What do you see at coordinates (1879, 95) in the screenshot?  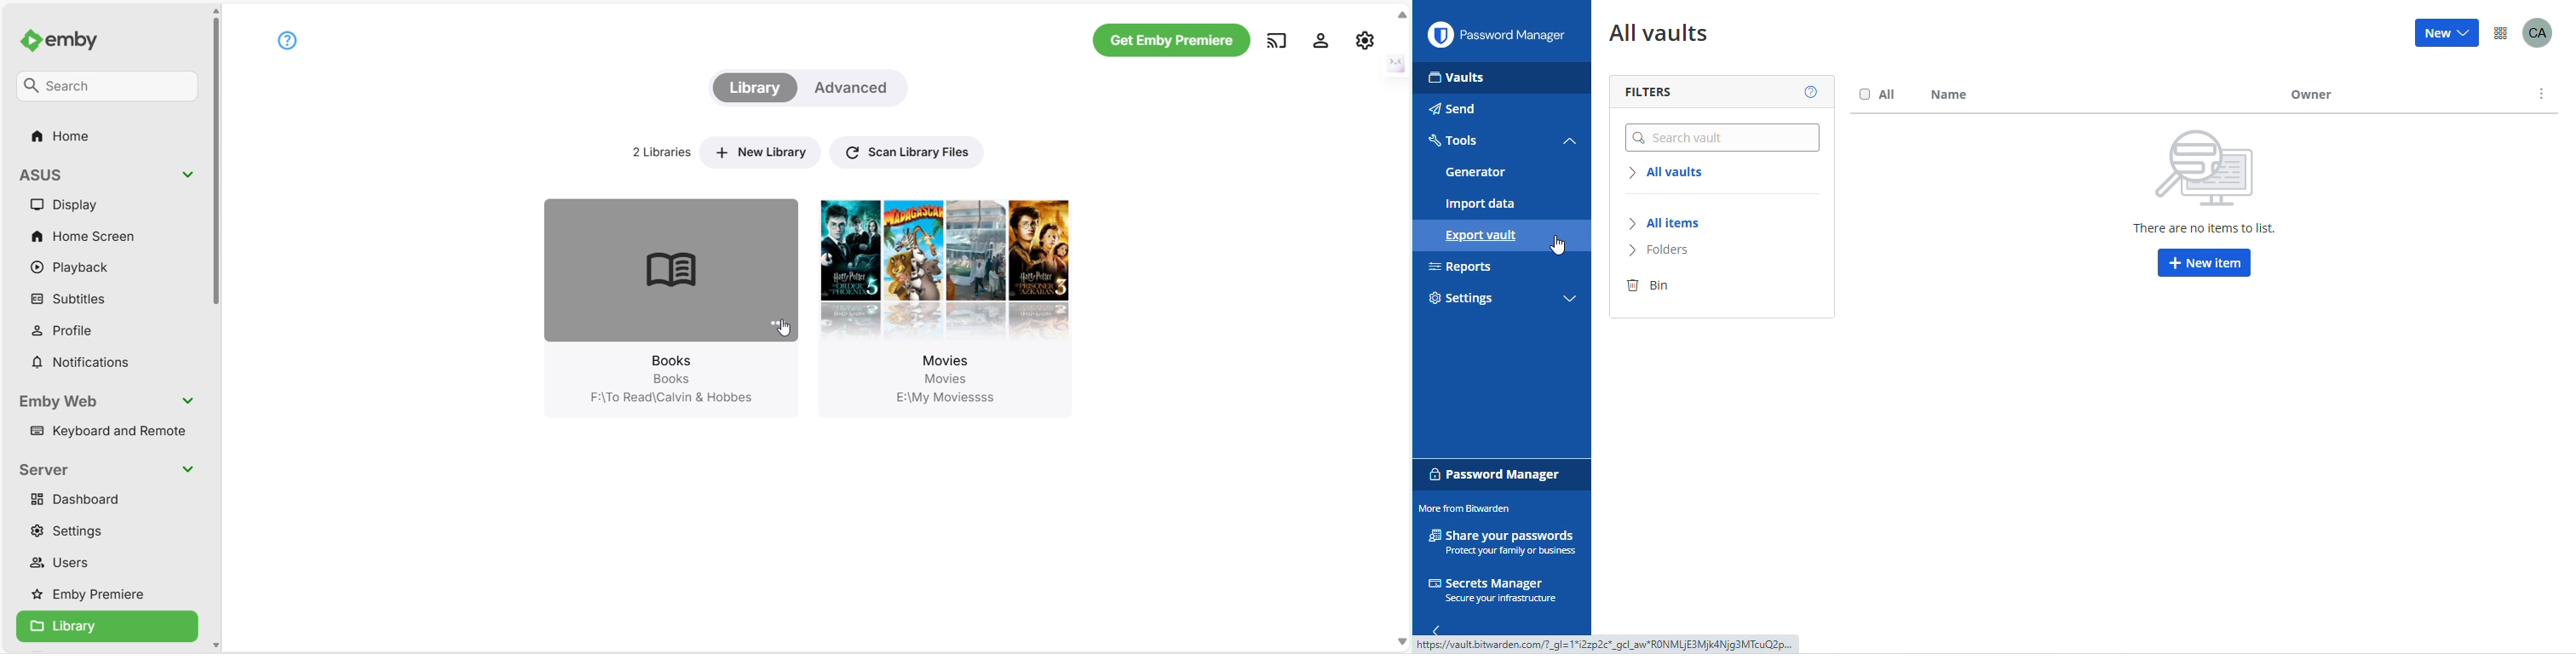 I see `all` at bounding box center [1879, 95].